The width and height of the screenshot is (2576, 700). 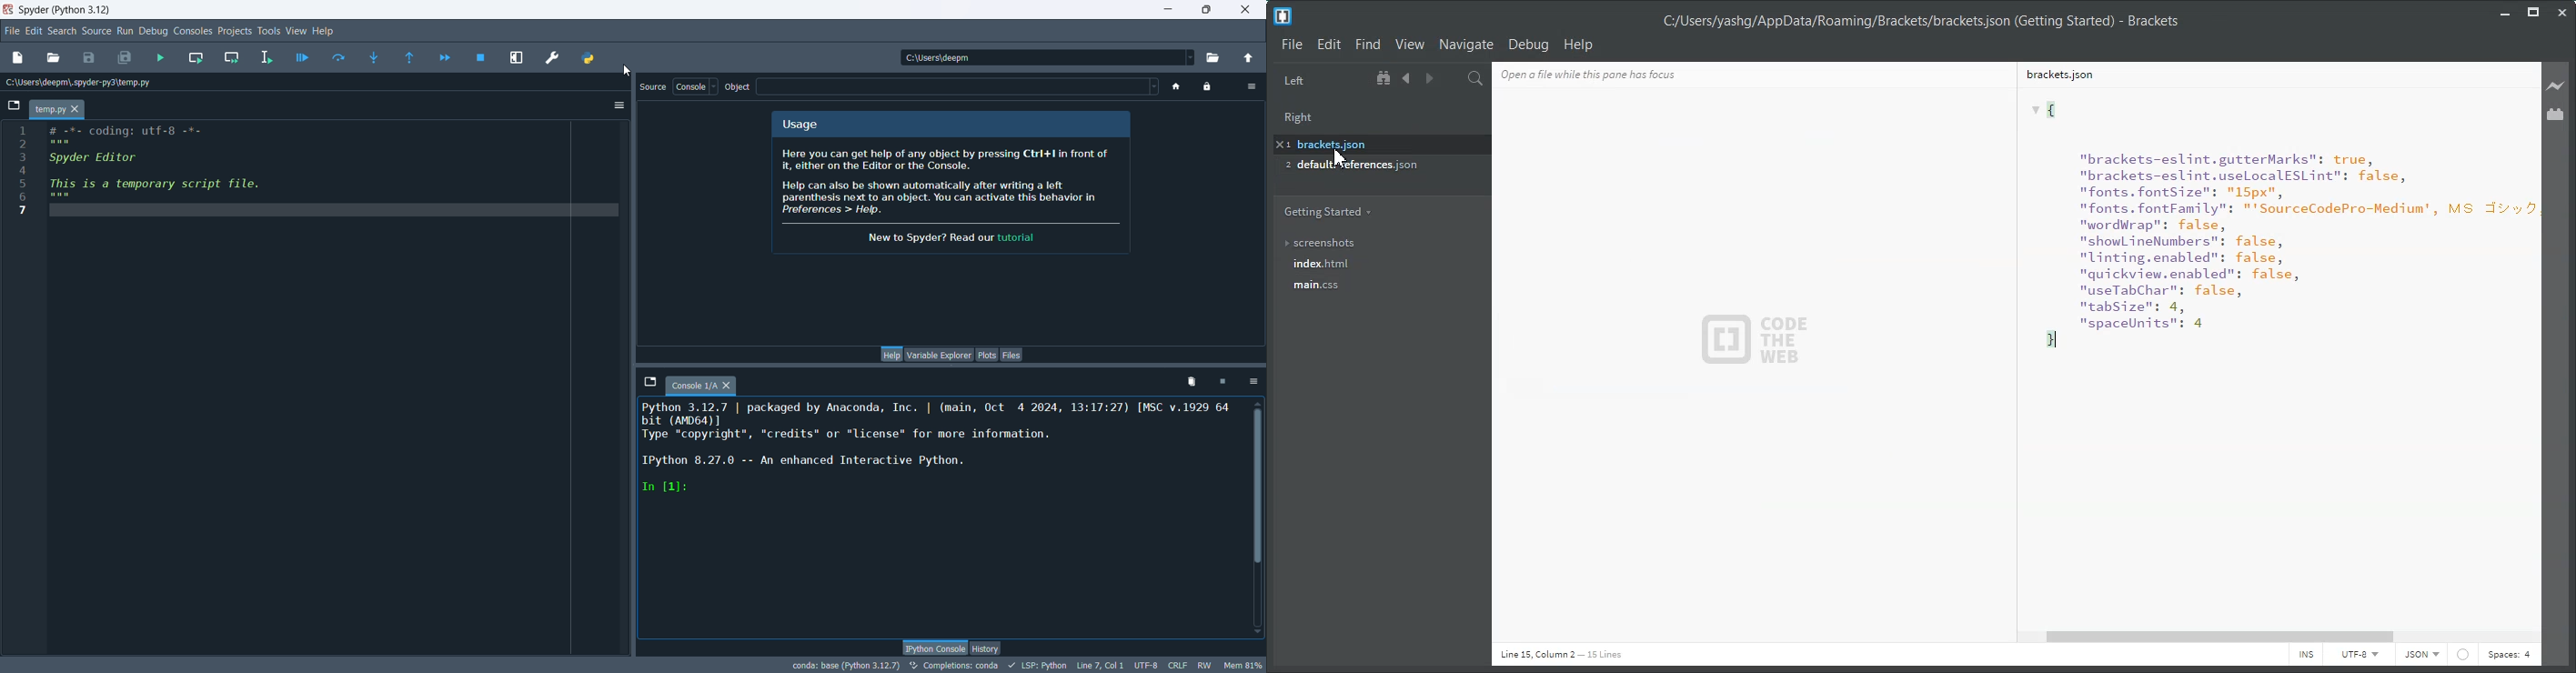 I want to click on open, so click(x=54, y=57).